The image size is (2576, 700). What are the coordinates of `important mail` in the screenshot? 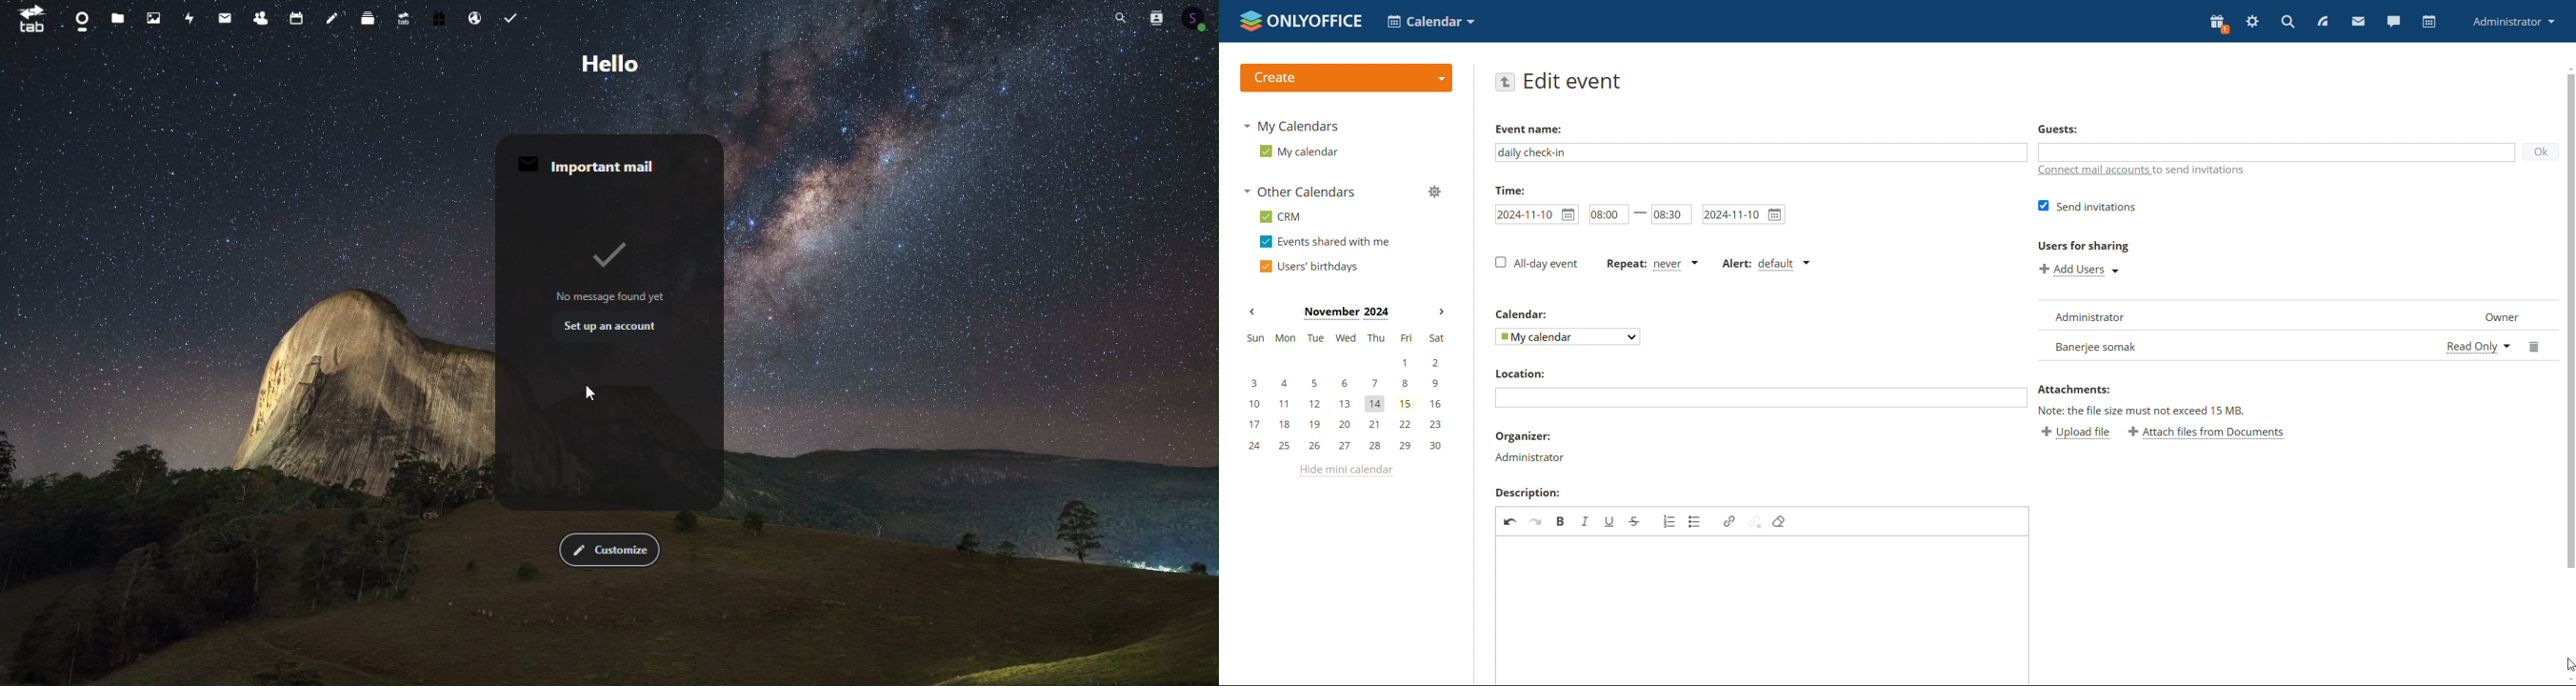 It's located at (612, 164).